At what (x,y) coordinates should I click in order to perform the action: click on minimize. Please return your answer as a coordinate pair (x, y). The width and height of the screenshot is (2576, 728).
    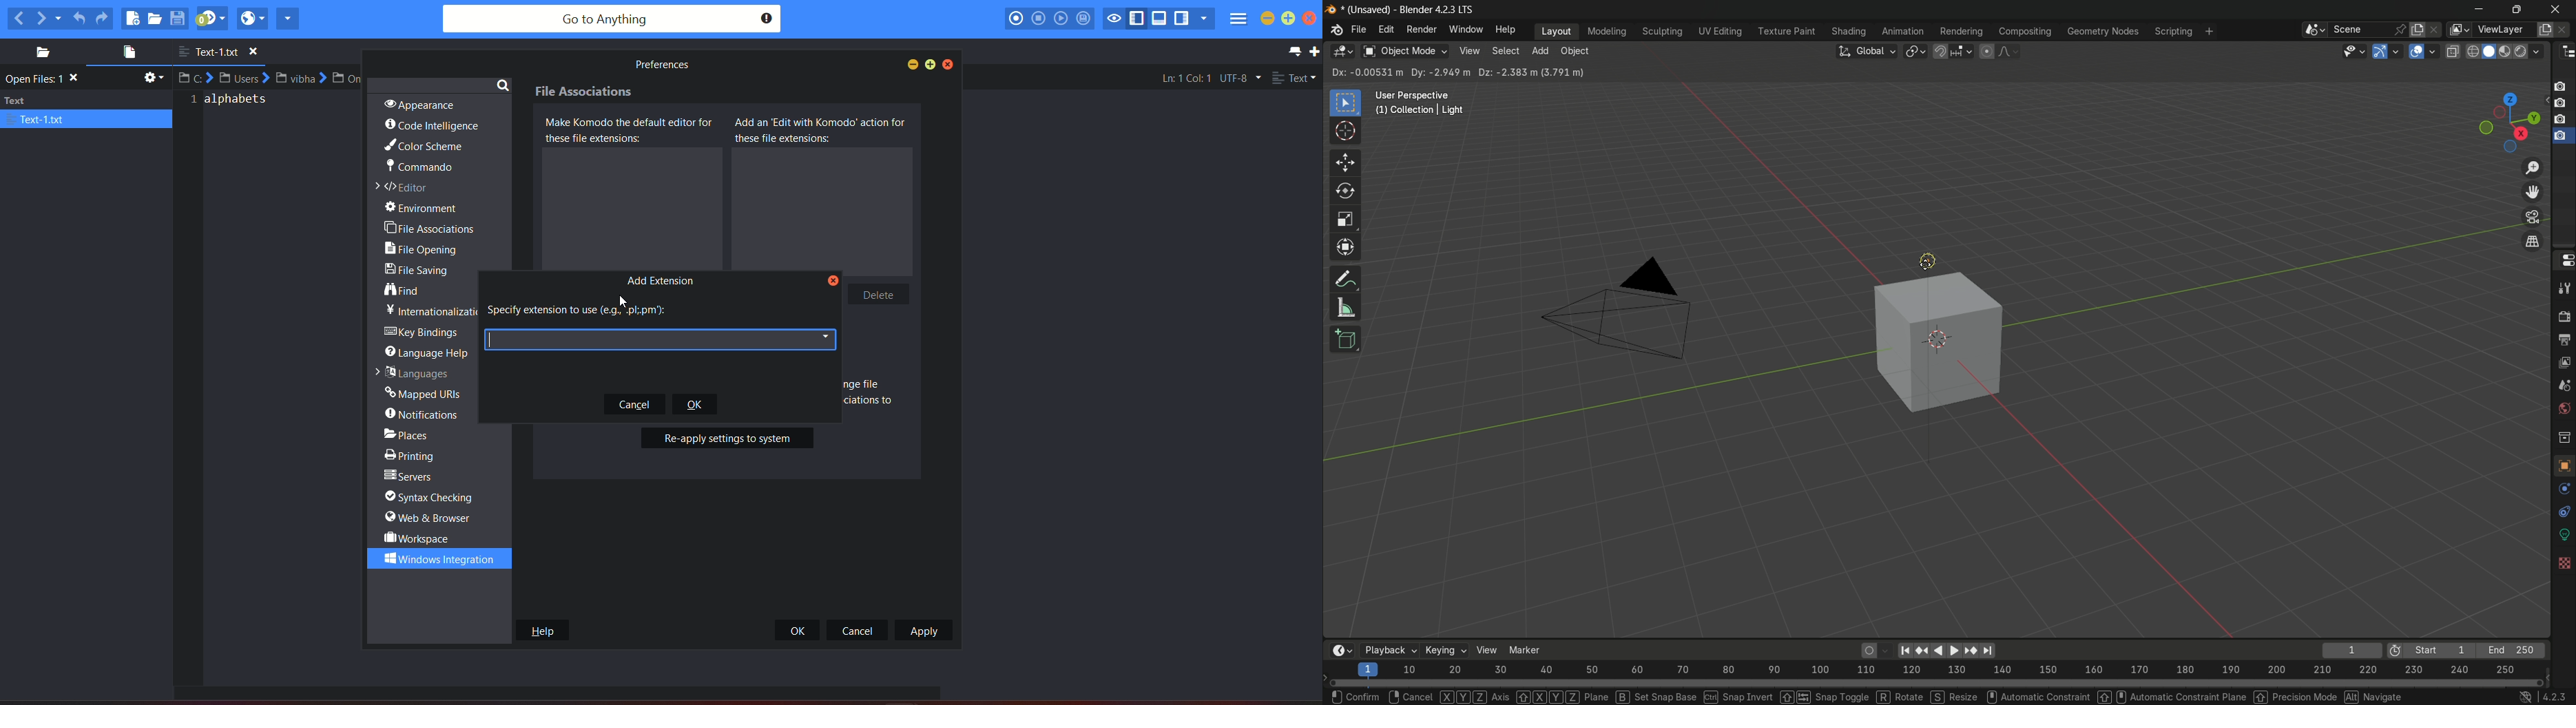
    Looking at the image, I should click on (2484, 11).